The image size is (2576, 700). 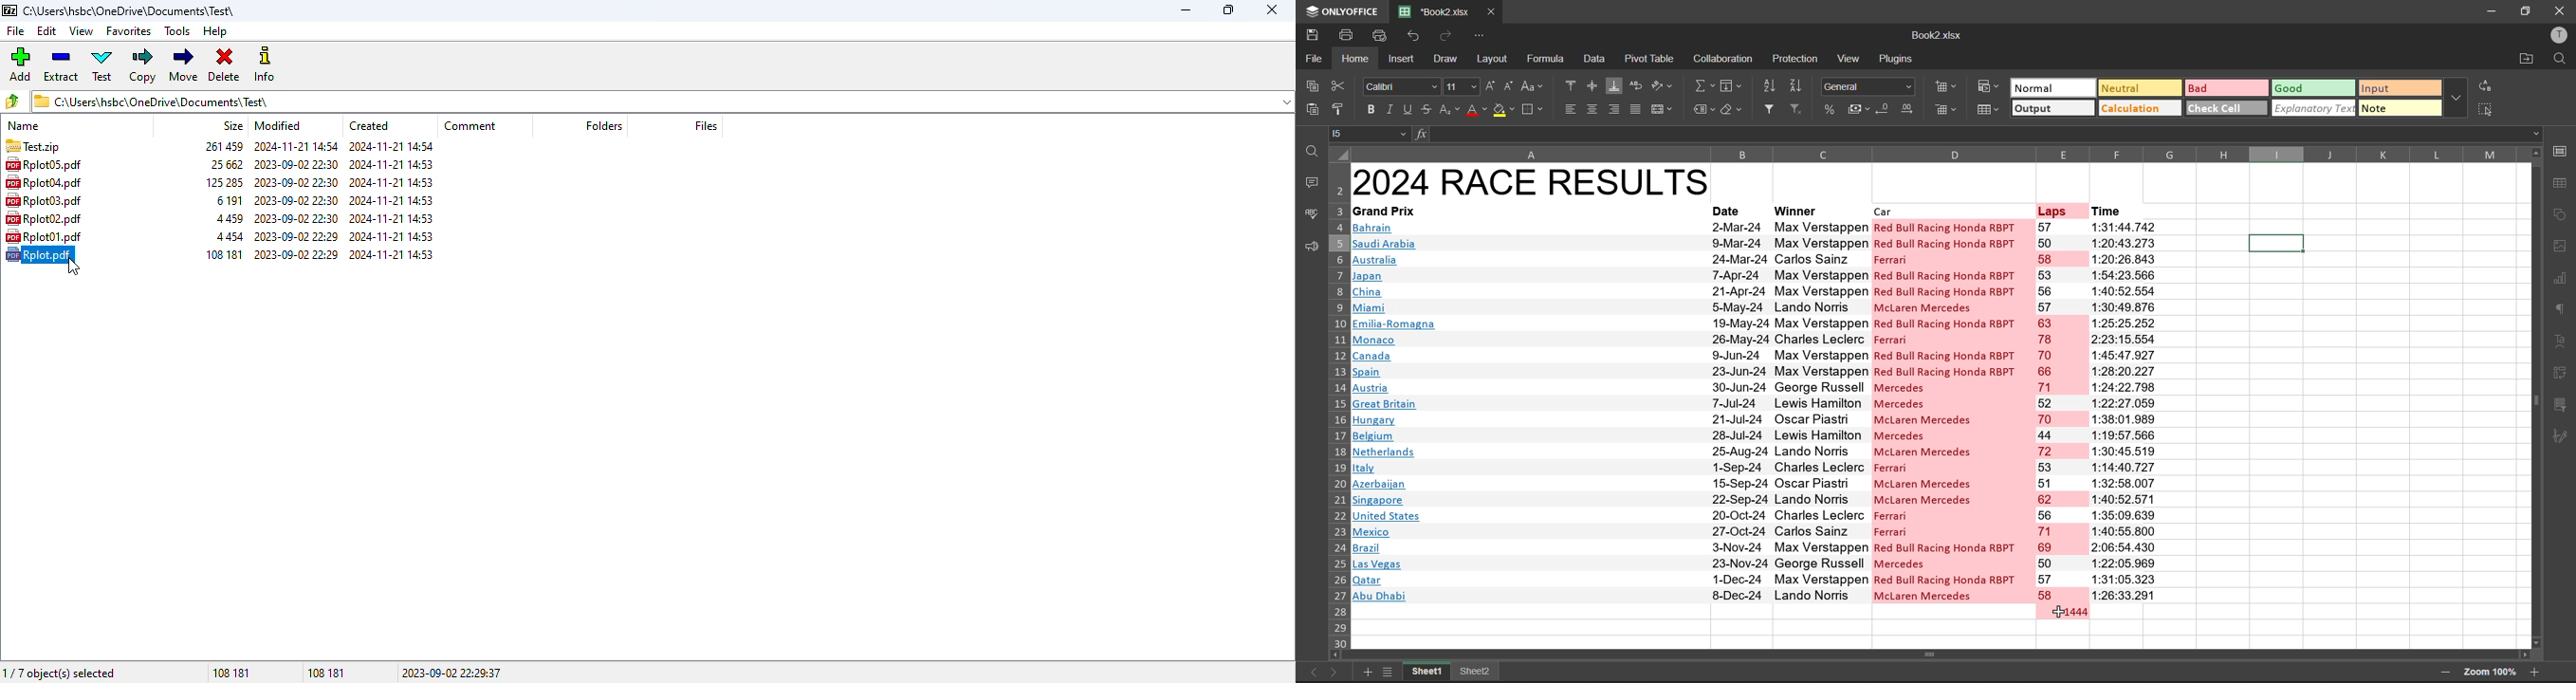 I want to click on change case, so click(x=1532, y=86).